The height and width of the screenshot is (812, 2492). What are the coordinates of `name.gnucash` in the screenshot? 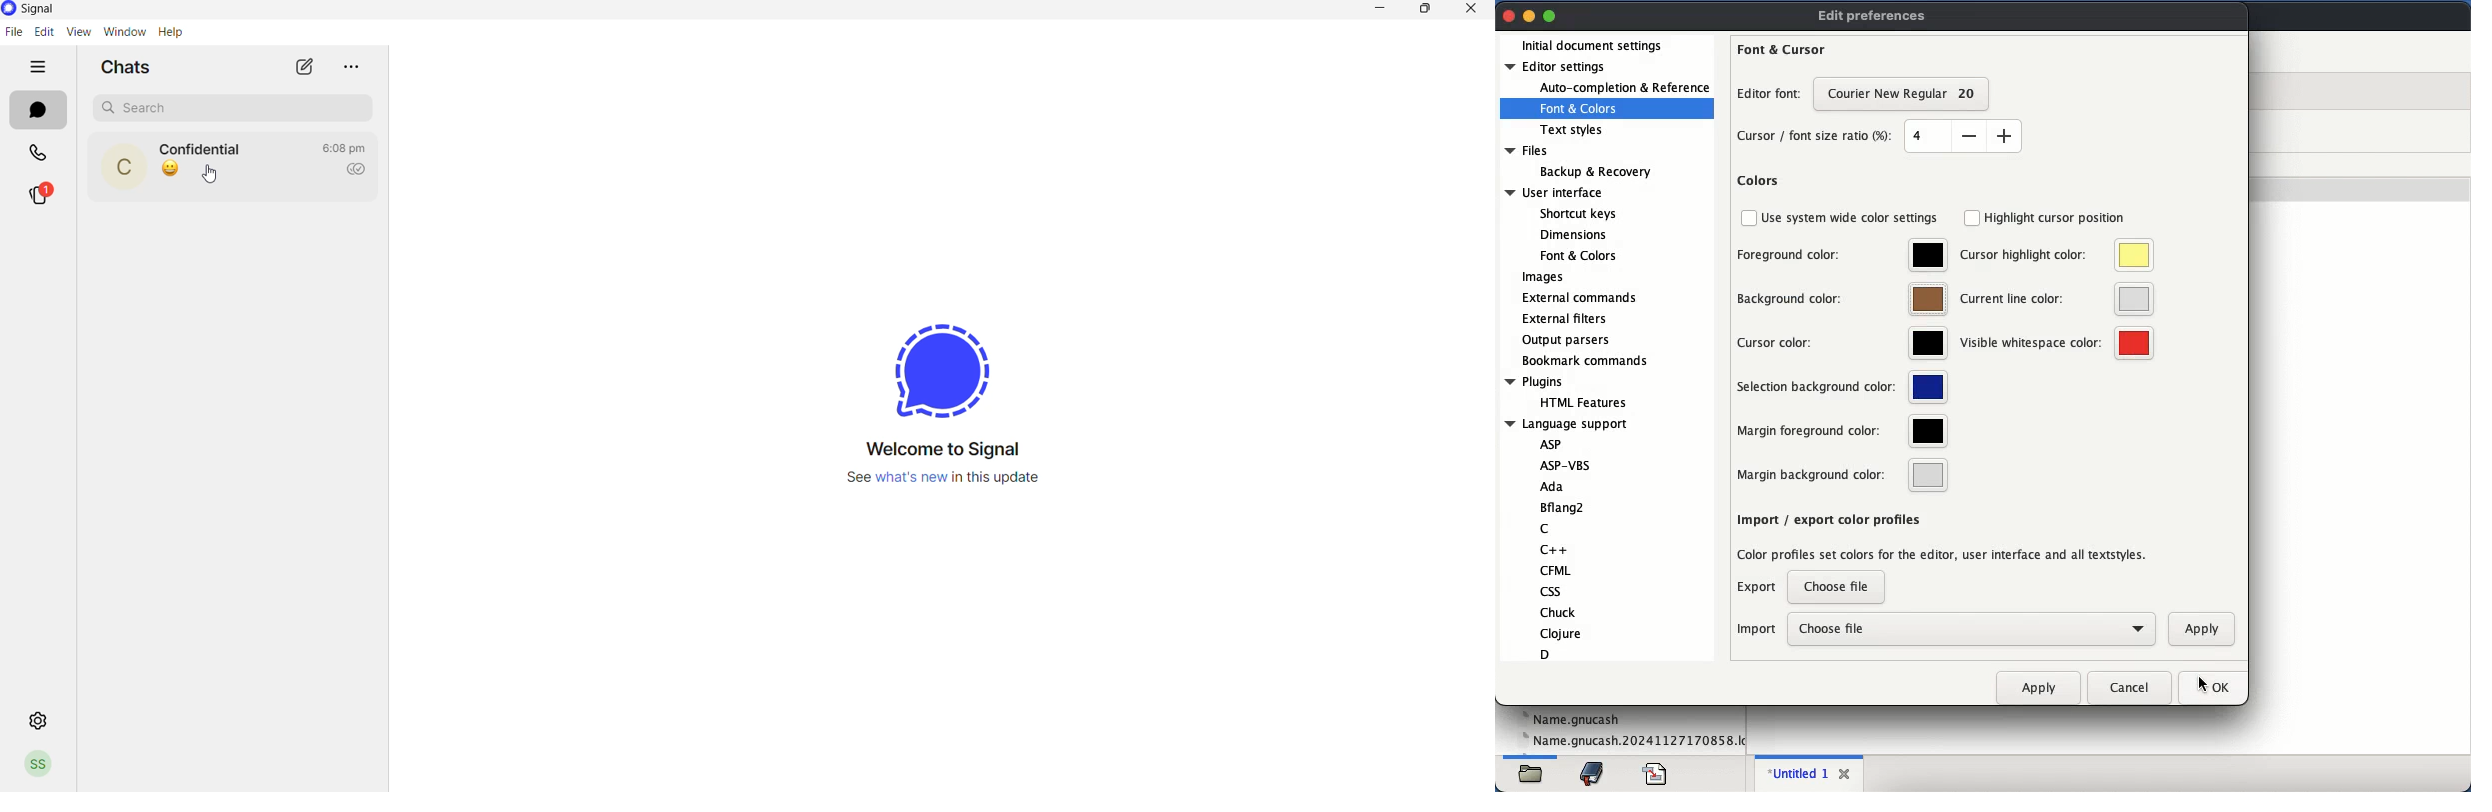 It's located at (1632, 741).